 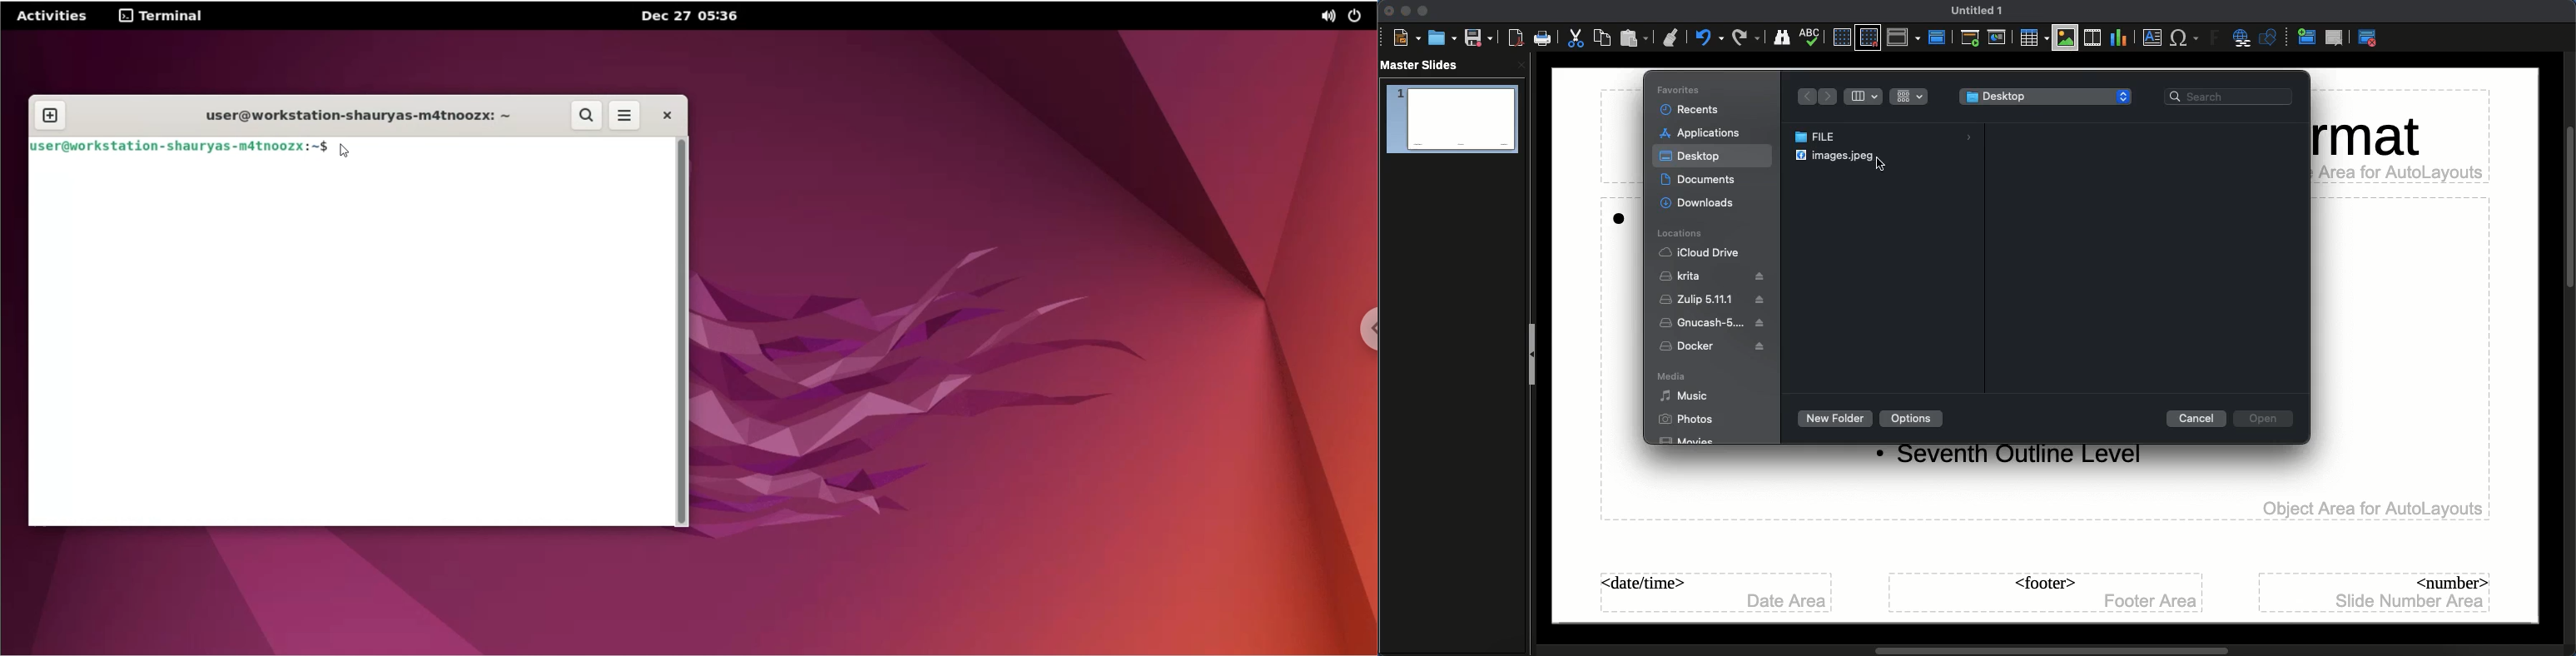 What do you see at coordinates (1908, 97) in the screenshot?
I see `Grid view` at bounding box center [1908, 97].